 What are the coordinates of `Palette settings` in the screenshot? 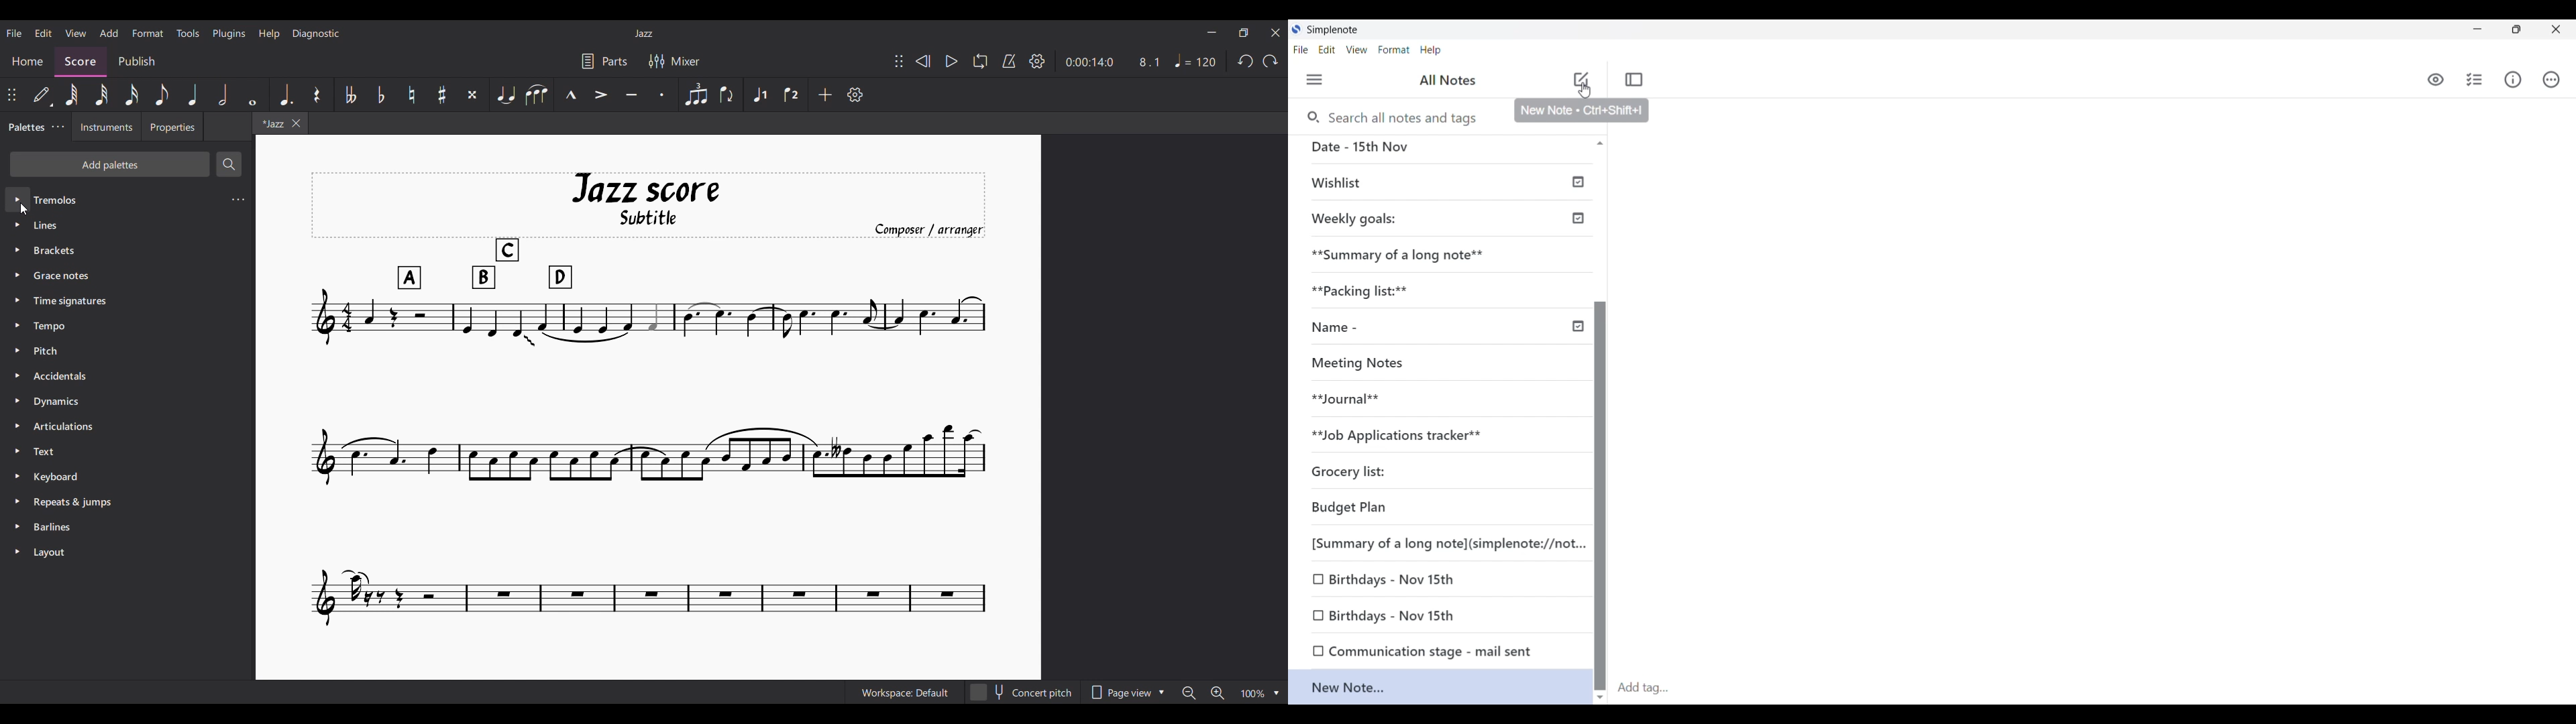 It's located at (58, 127).